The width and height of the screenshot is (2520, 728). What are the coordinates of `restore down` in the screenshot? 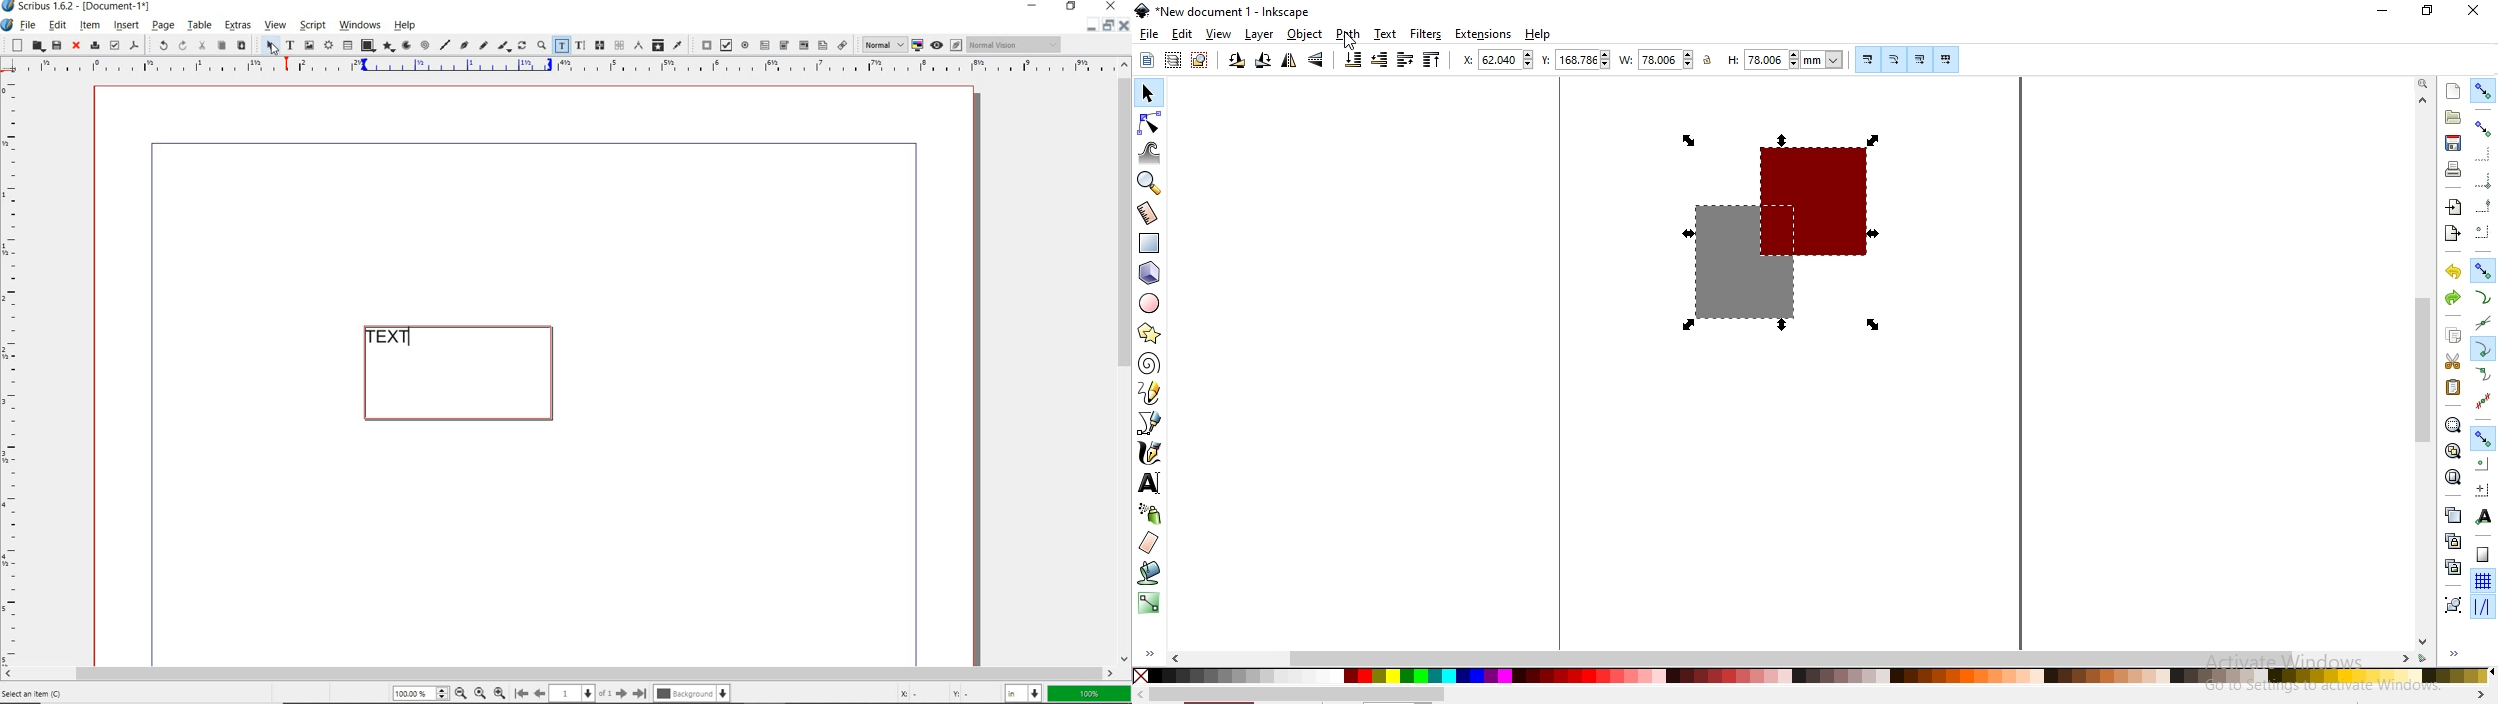 It's located at (2428, 12).